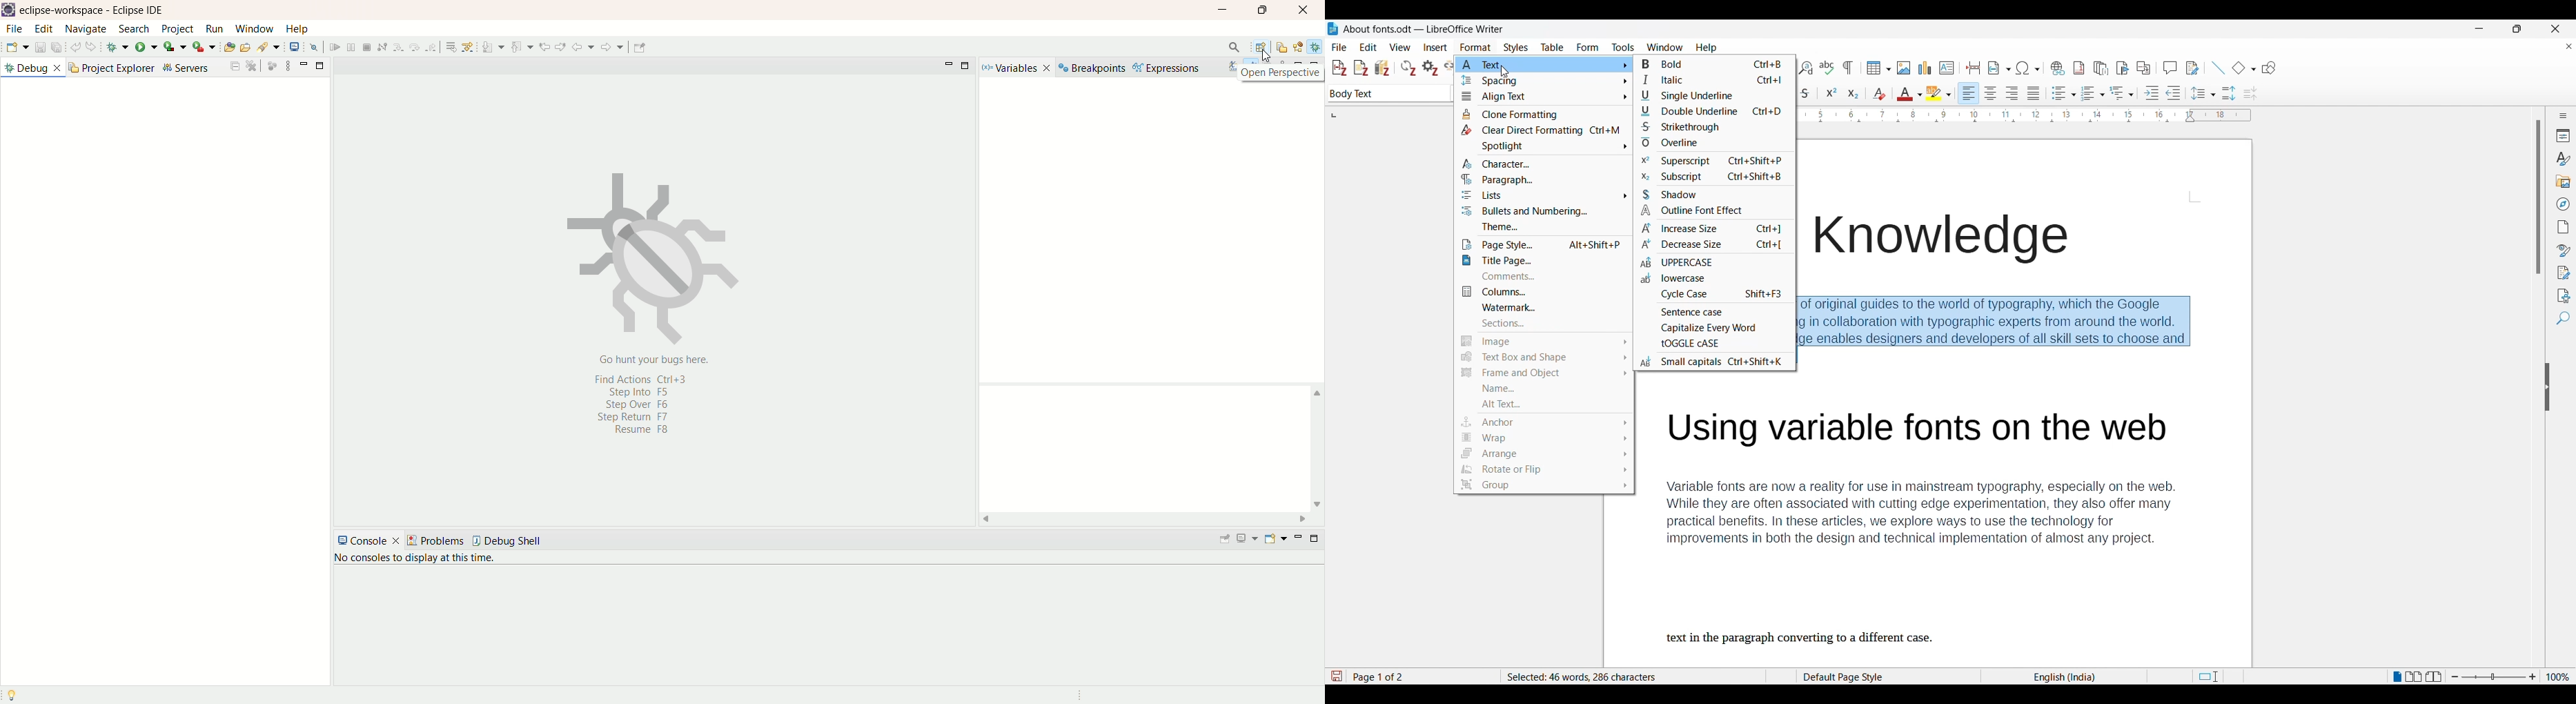 The width and height of the screenshot is (2576, 728). What do you see at coordinates (1543, 486) in the screenshot?
I see `group` at bounding box center [1543, 486].